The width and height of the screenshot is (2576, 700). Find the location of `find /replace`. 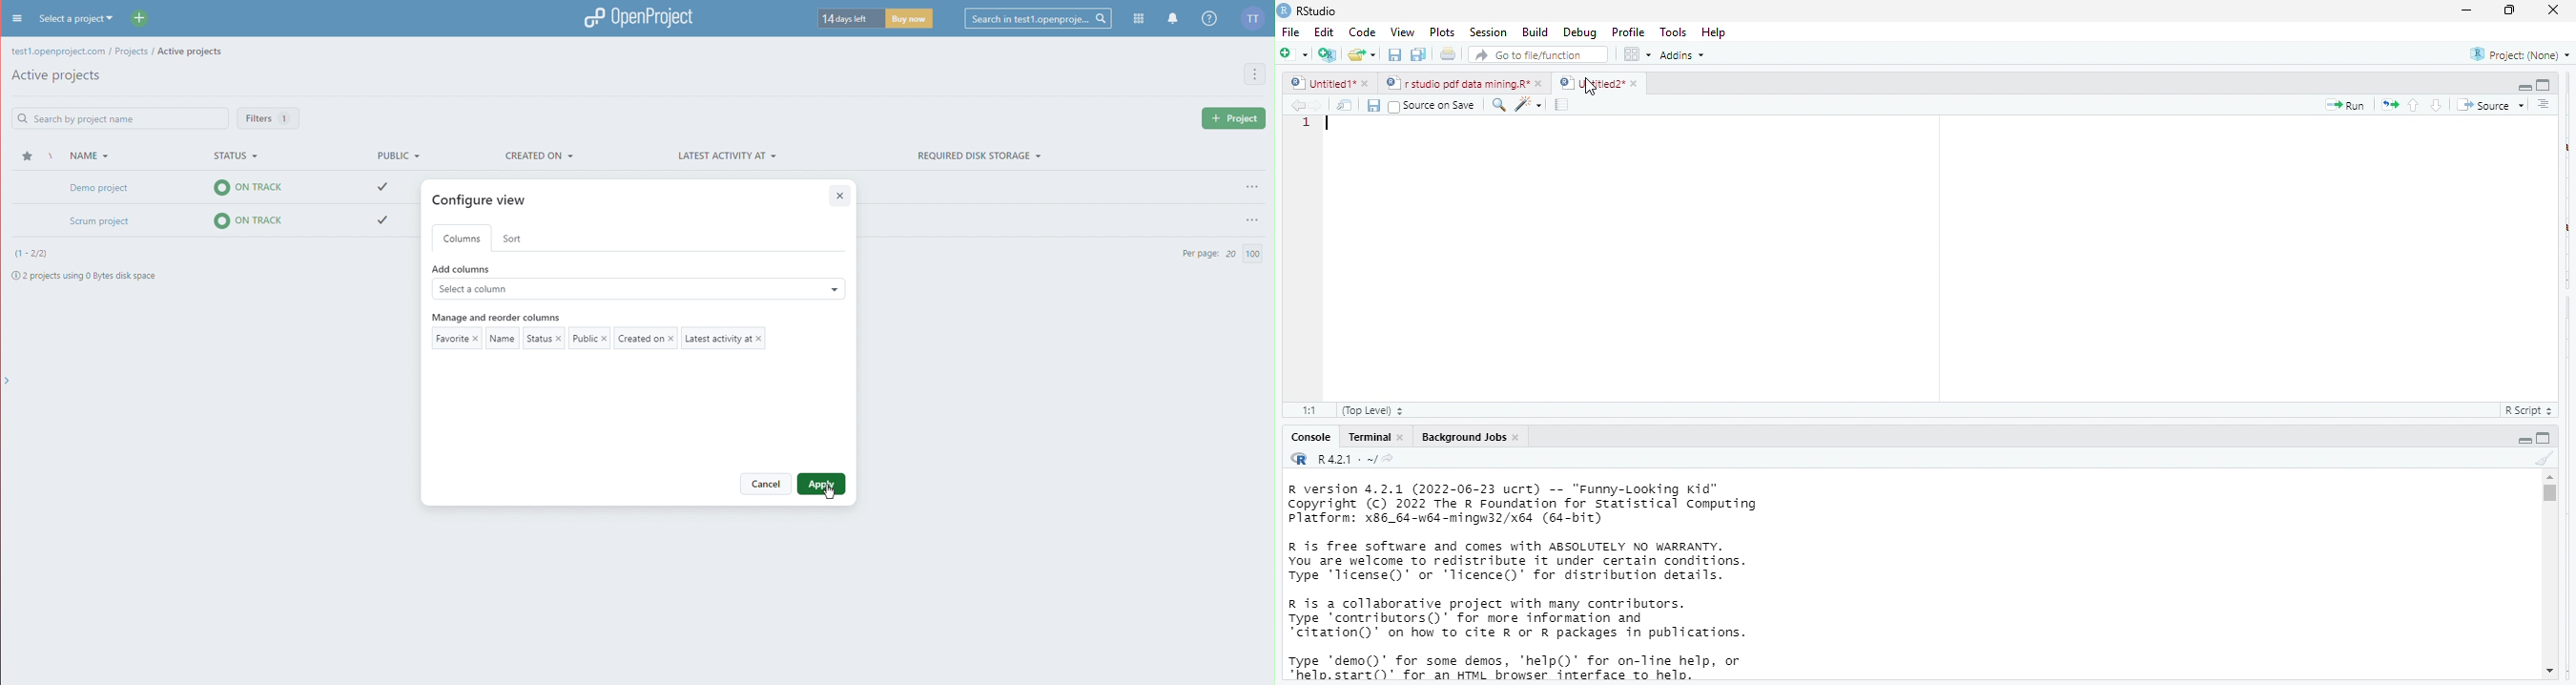

find /replace is located at coordinates (1498, 104).